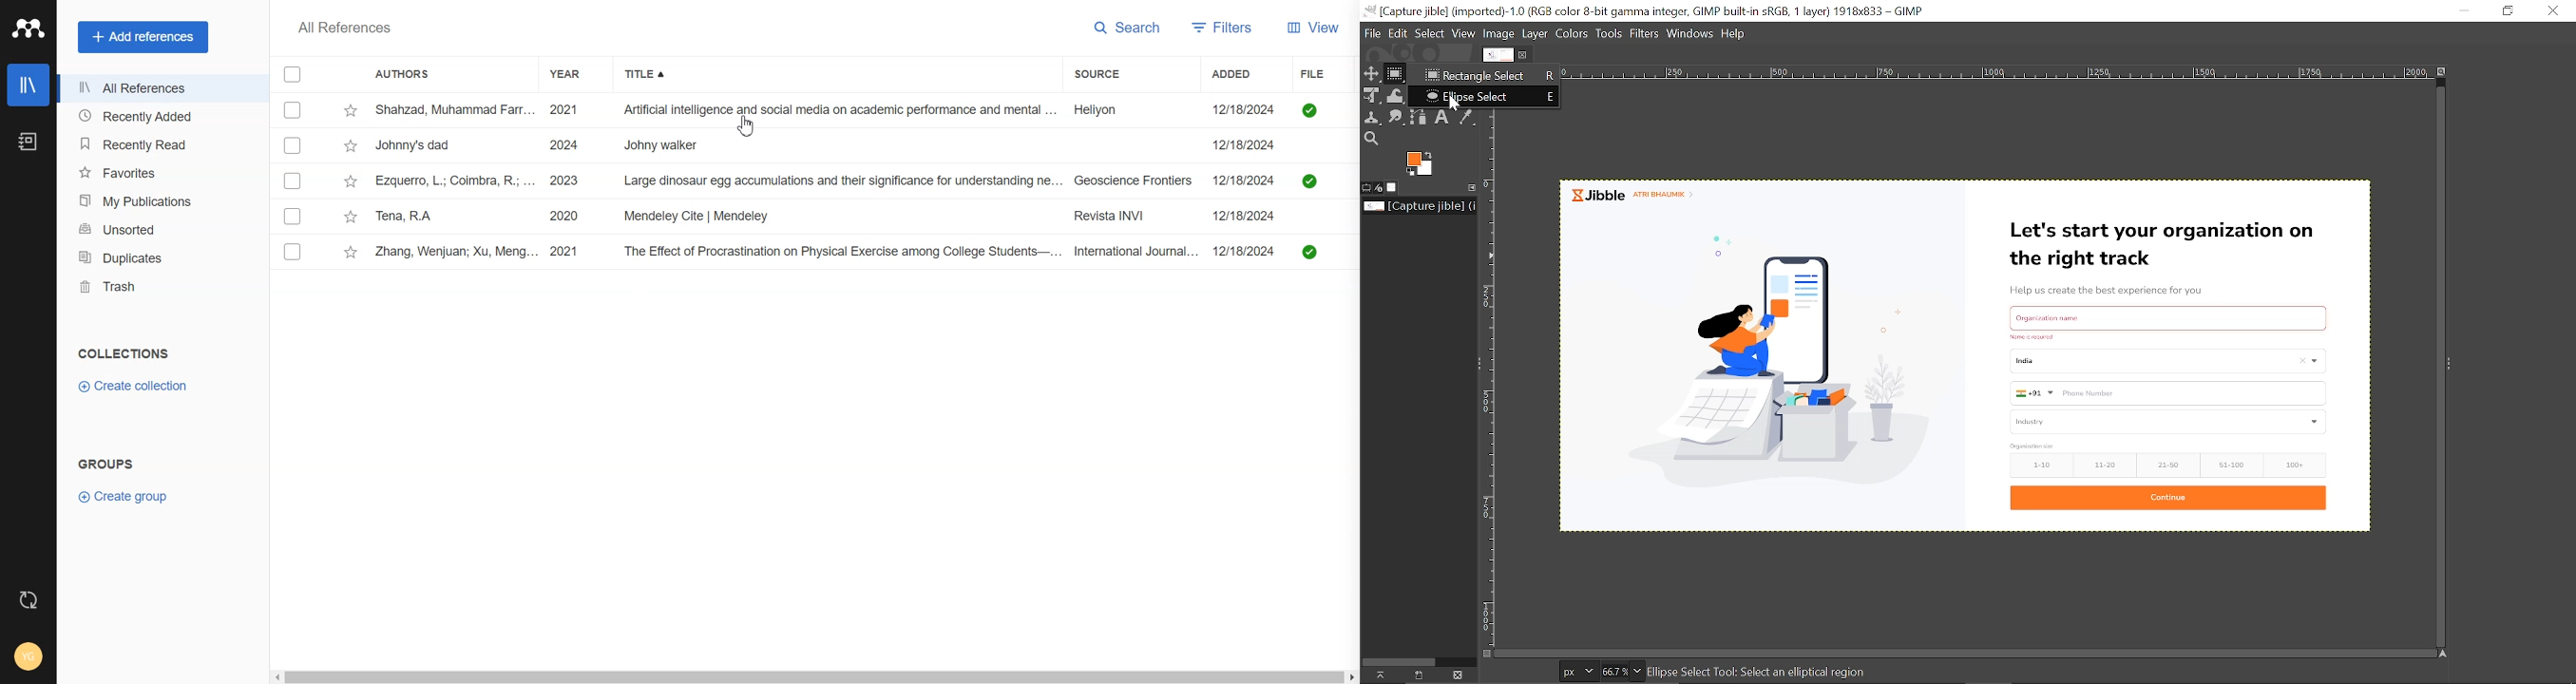 Image resolution: width=2576 pixels, height=700 pixels. What do you see at coordinates (1460, 674) in the screenshot?
I see `Delete this image` at bounding box center [1460, 674].